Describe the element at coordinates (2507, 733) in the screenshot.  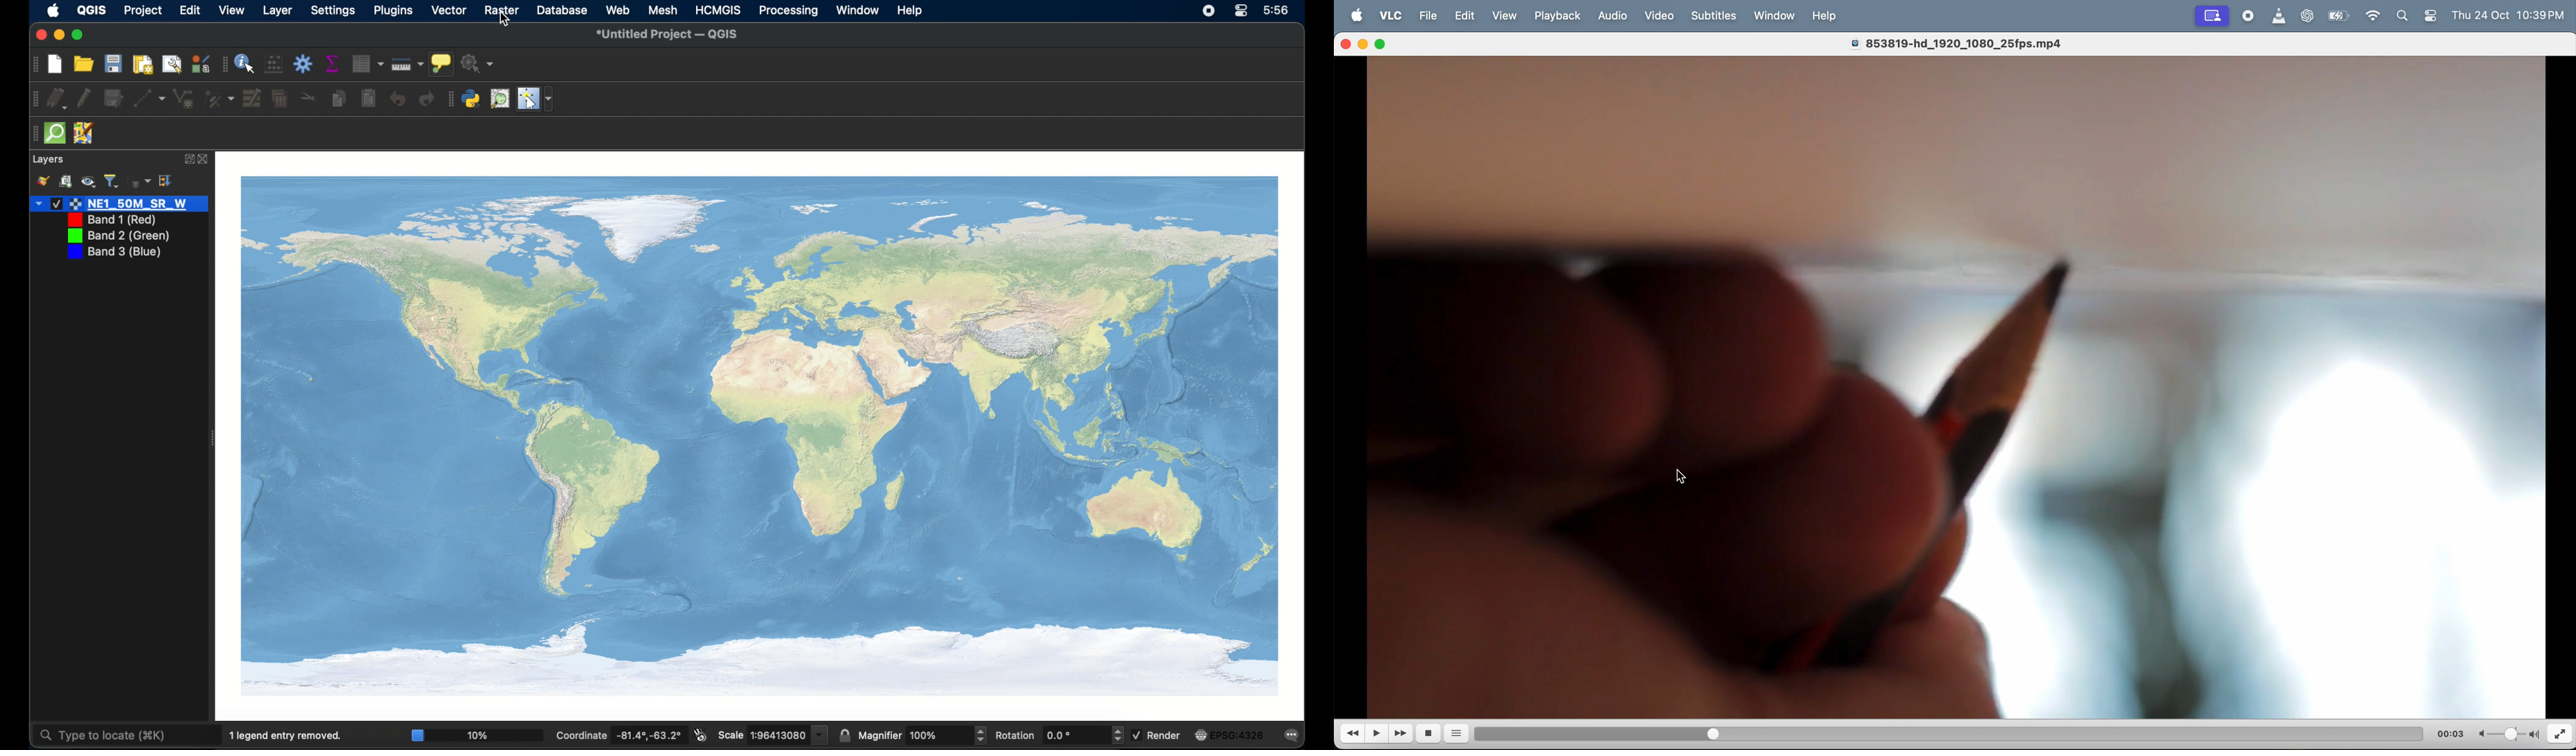
I see `volume ` at that location.